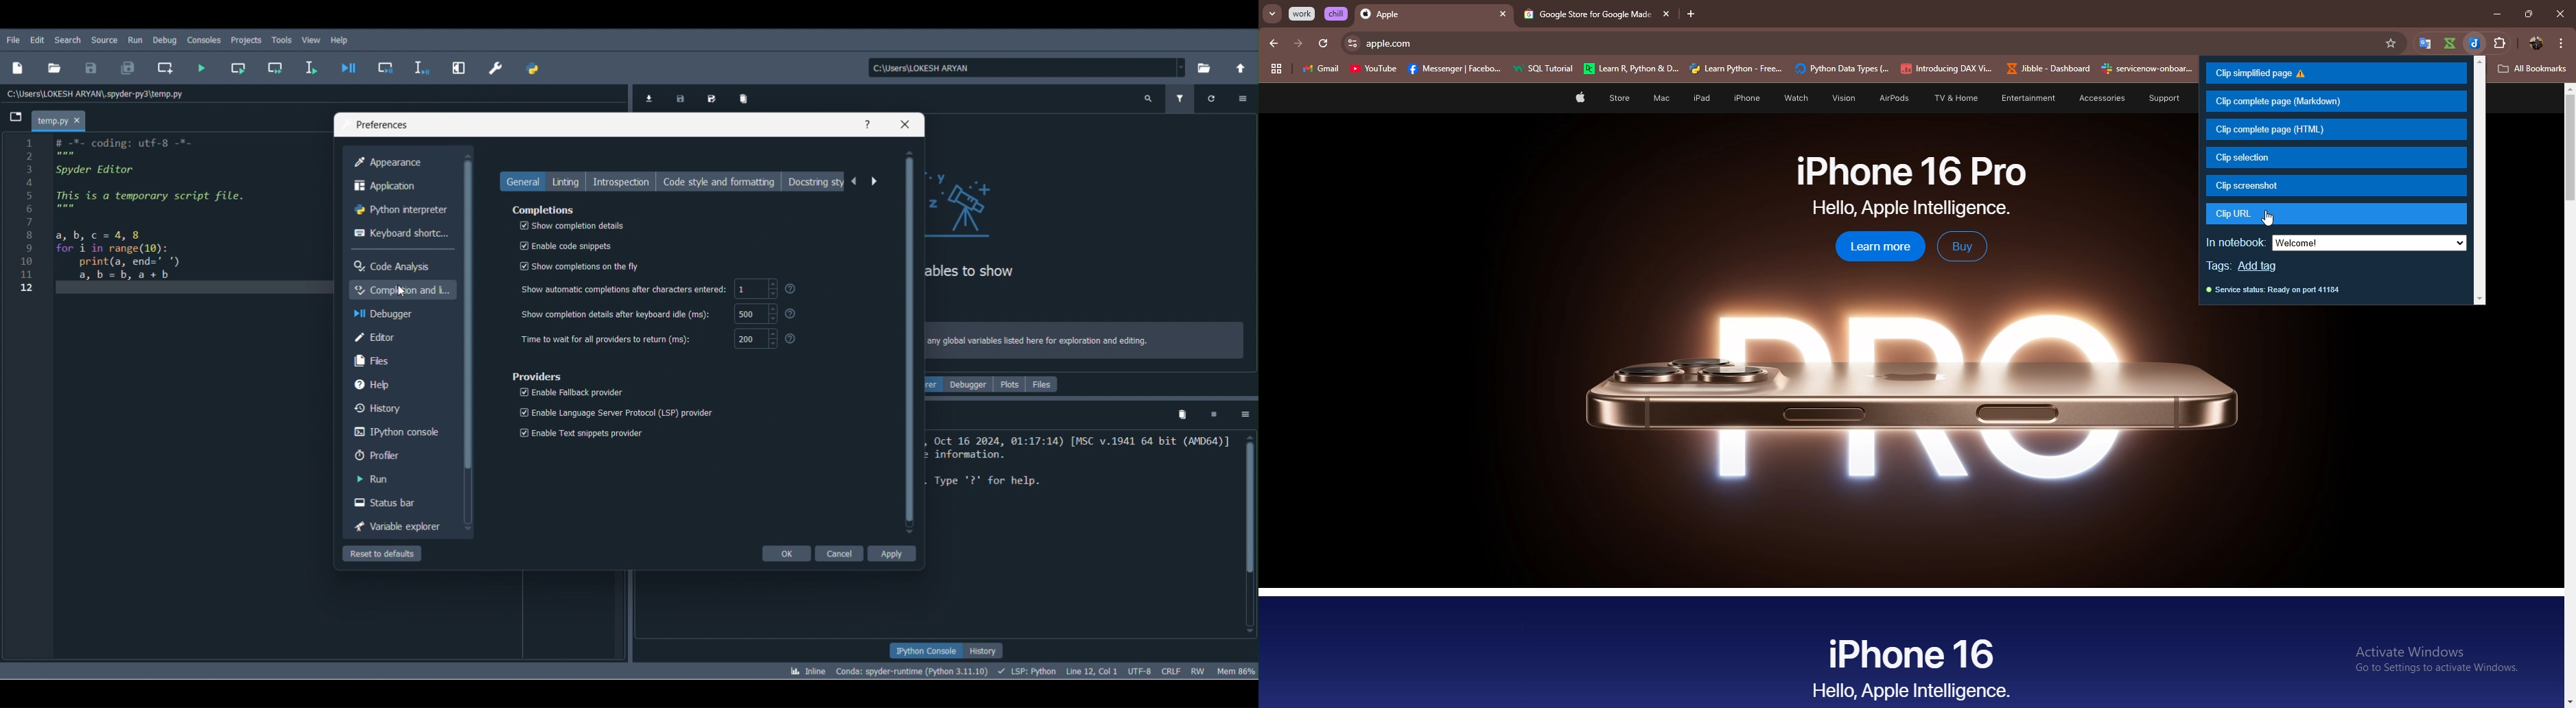 This screenshot has height=728, width=2576. Describe the element at coordinates (311, 39) in the screenshot. I see `View` at that location.